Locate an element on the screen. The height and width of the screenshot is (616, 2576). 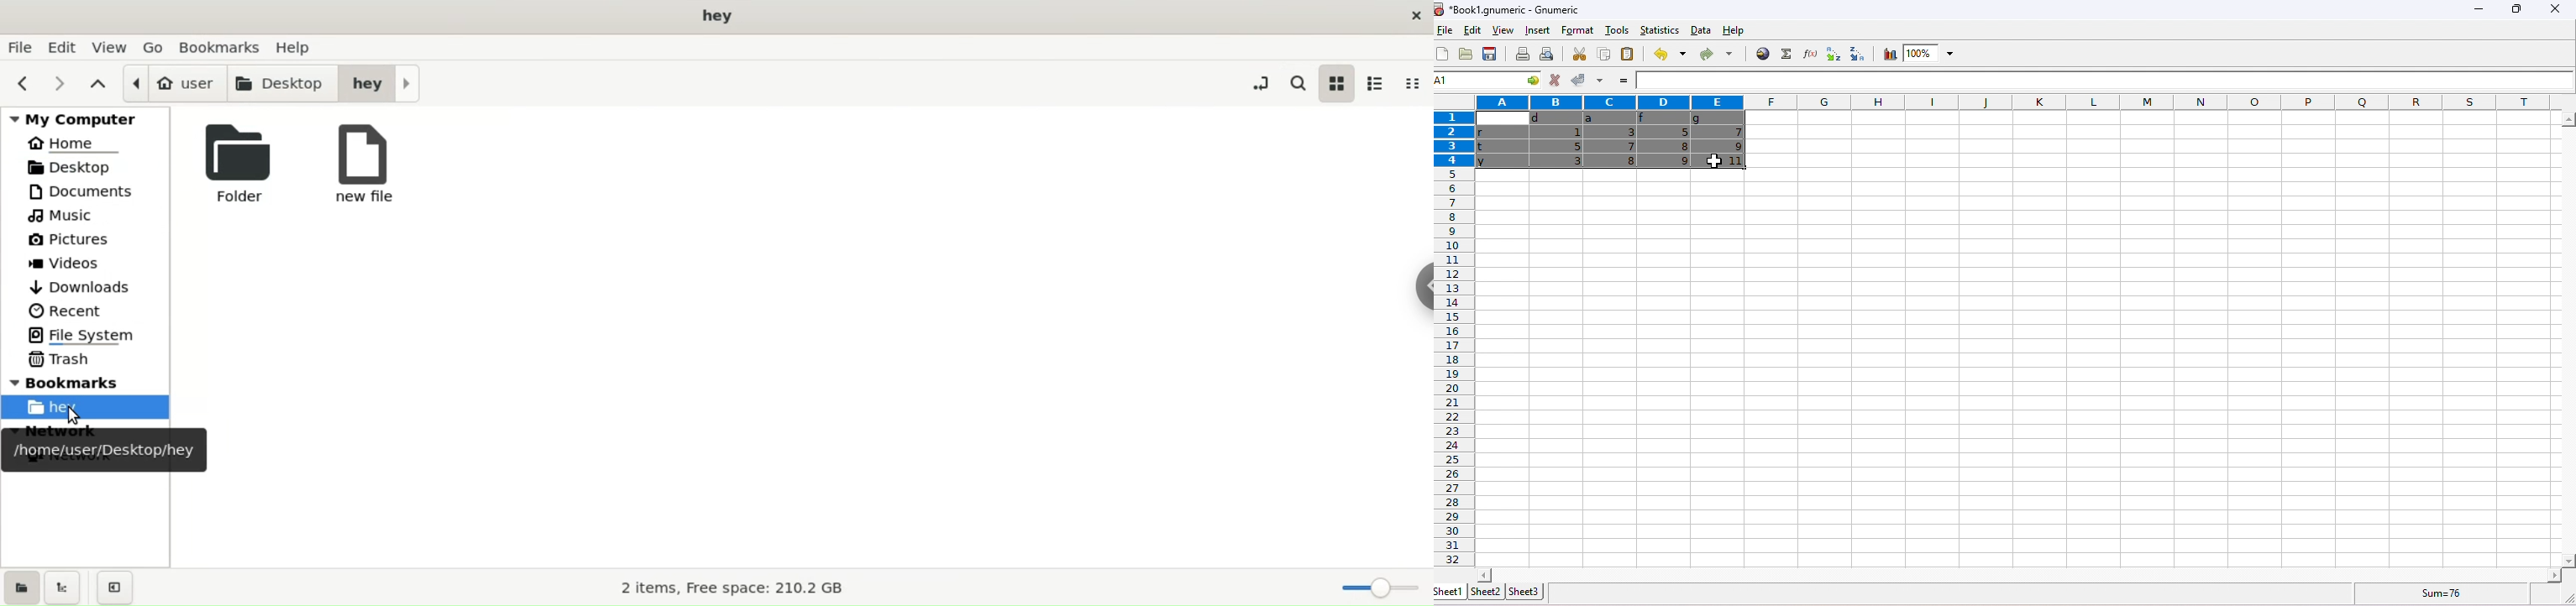
format is located at coordinates (1579, 29).